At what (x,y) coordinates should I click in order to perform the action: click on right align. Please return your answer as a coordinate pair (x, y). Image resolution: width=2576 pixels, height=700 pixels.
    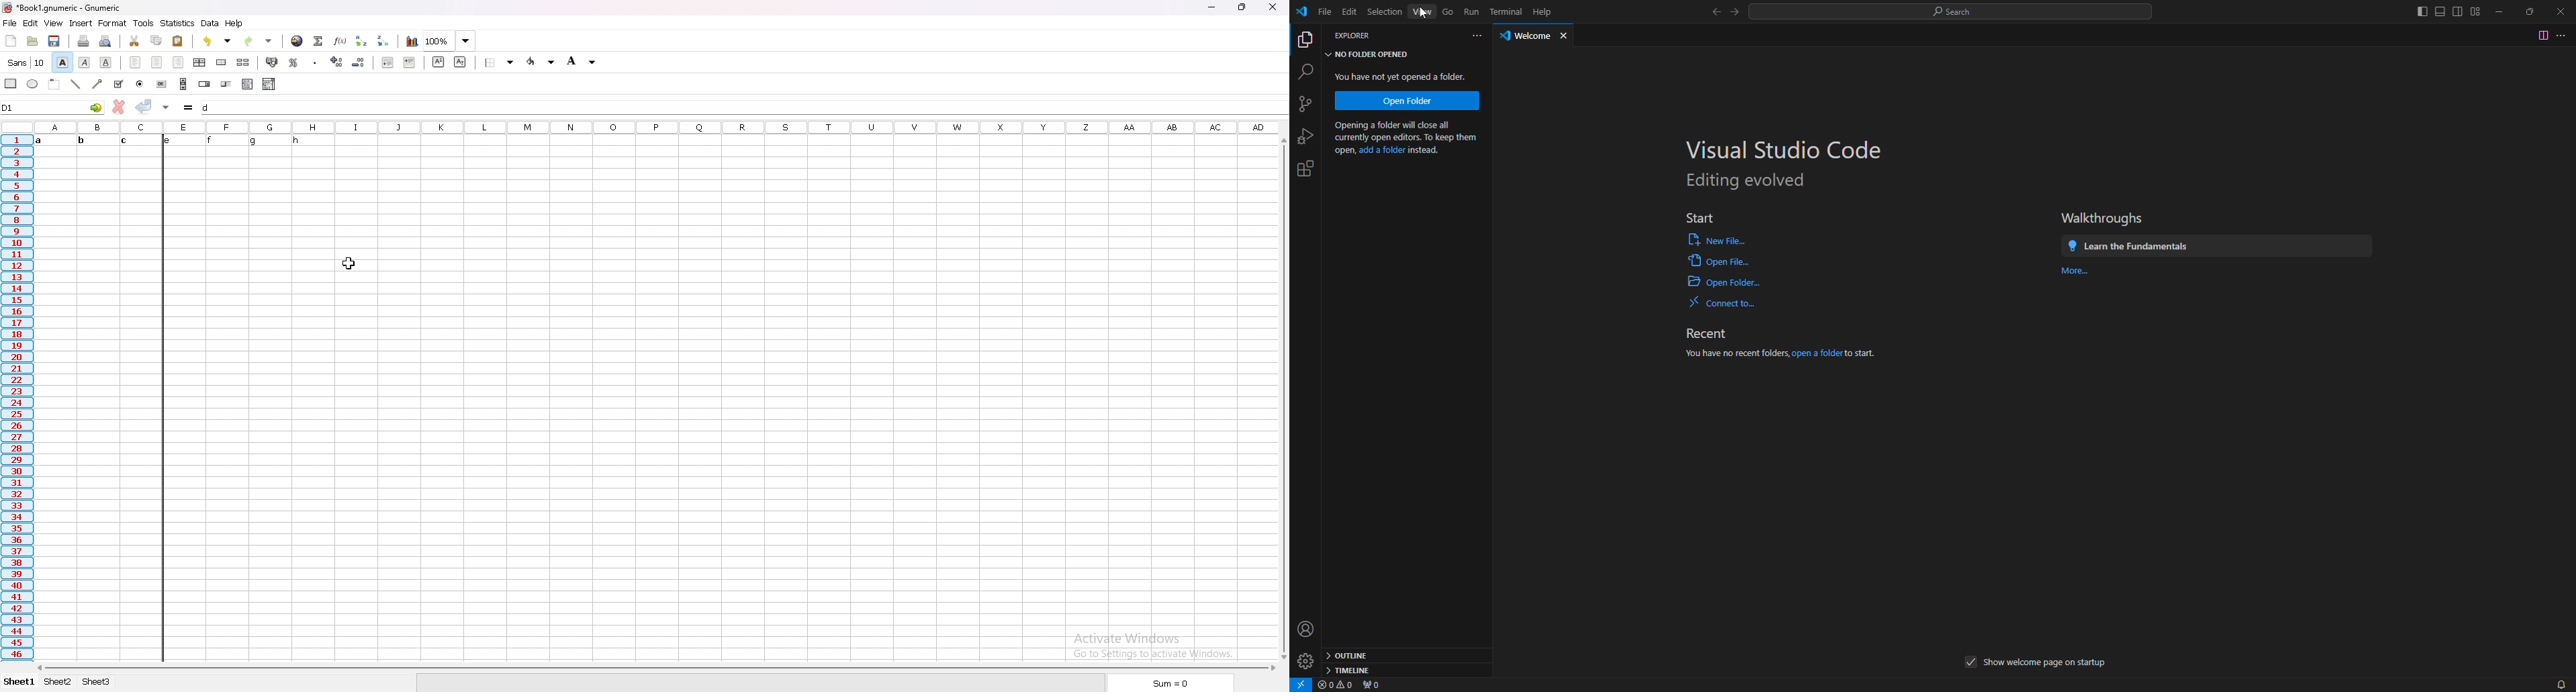
    Looking at the image, I should click on (179, 62).